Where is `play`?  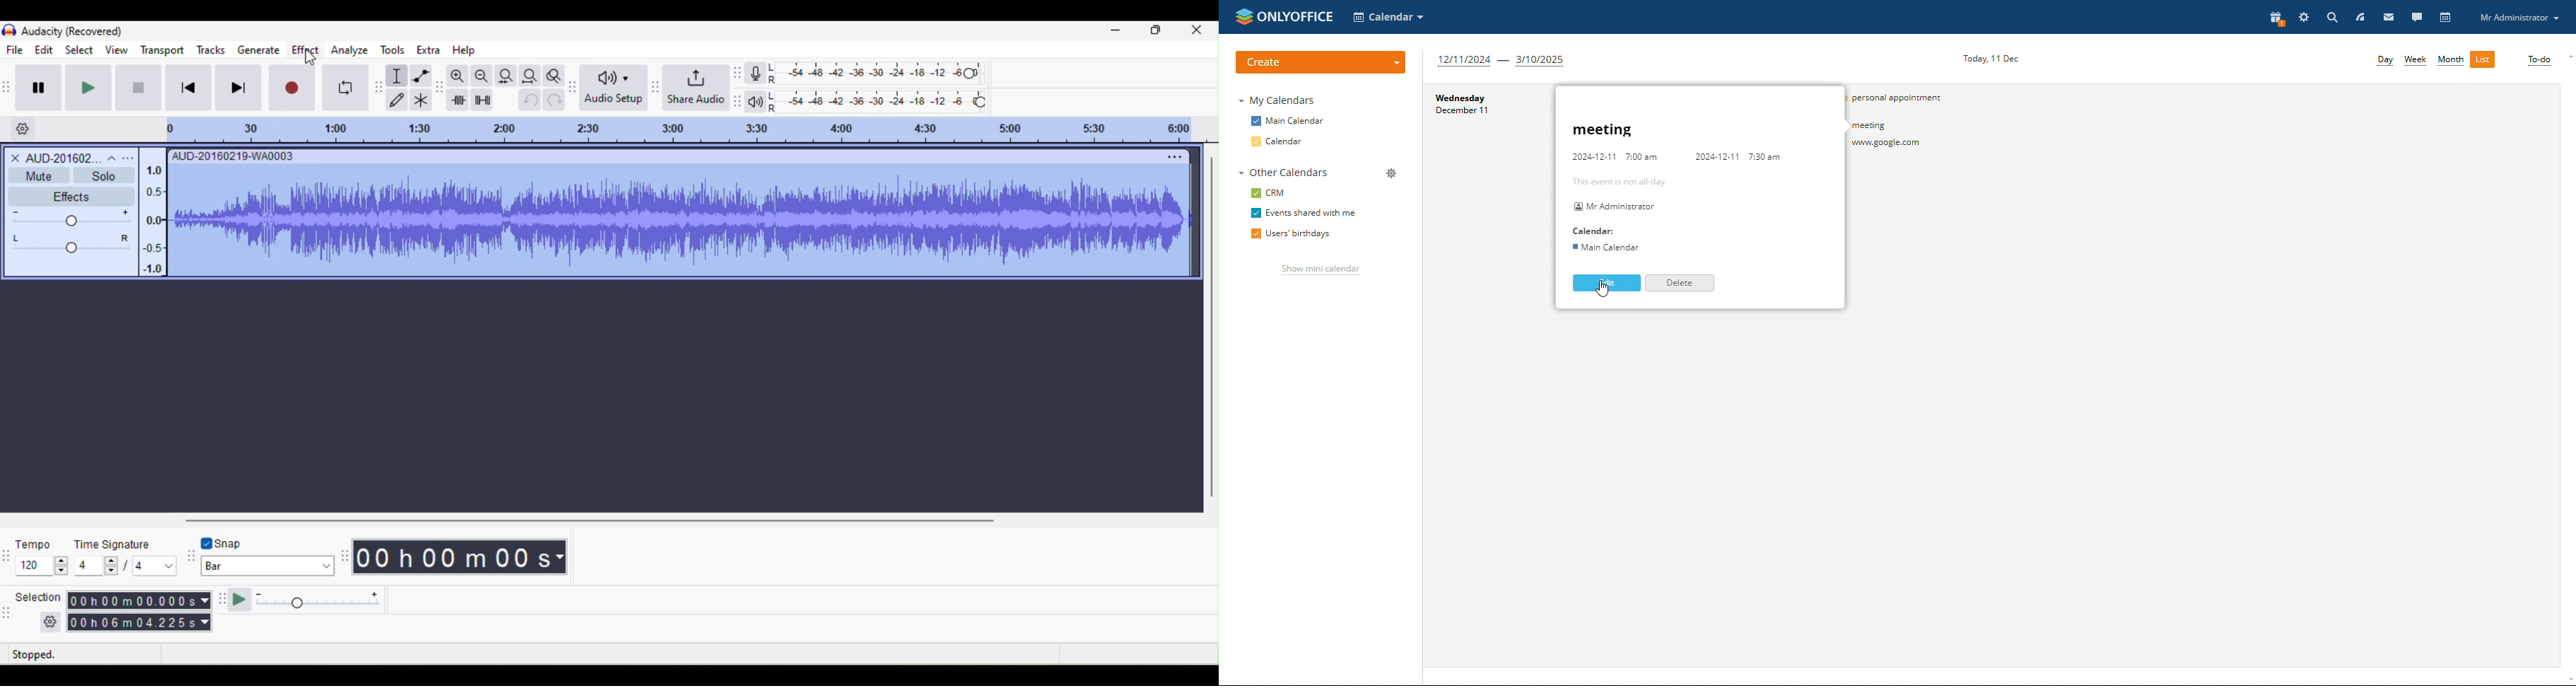 play is located at coordinates (94, 88).